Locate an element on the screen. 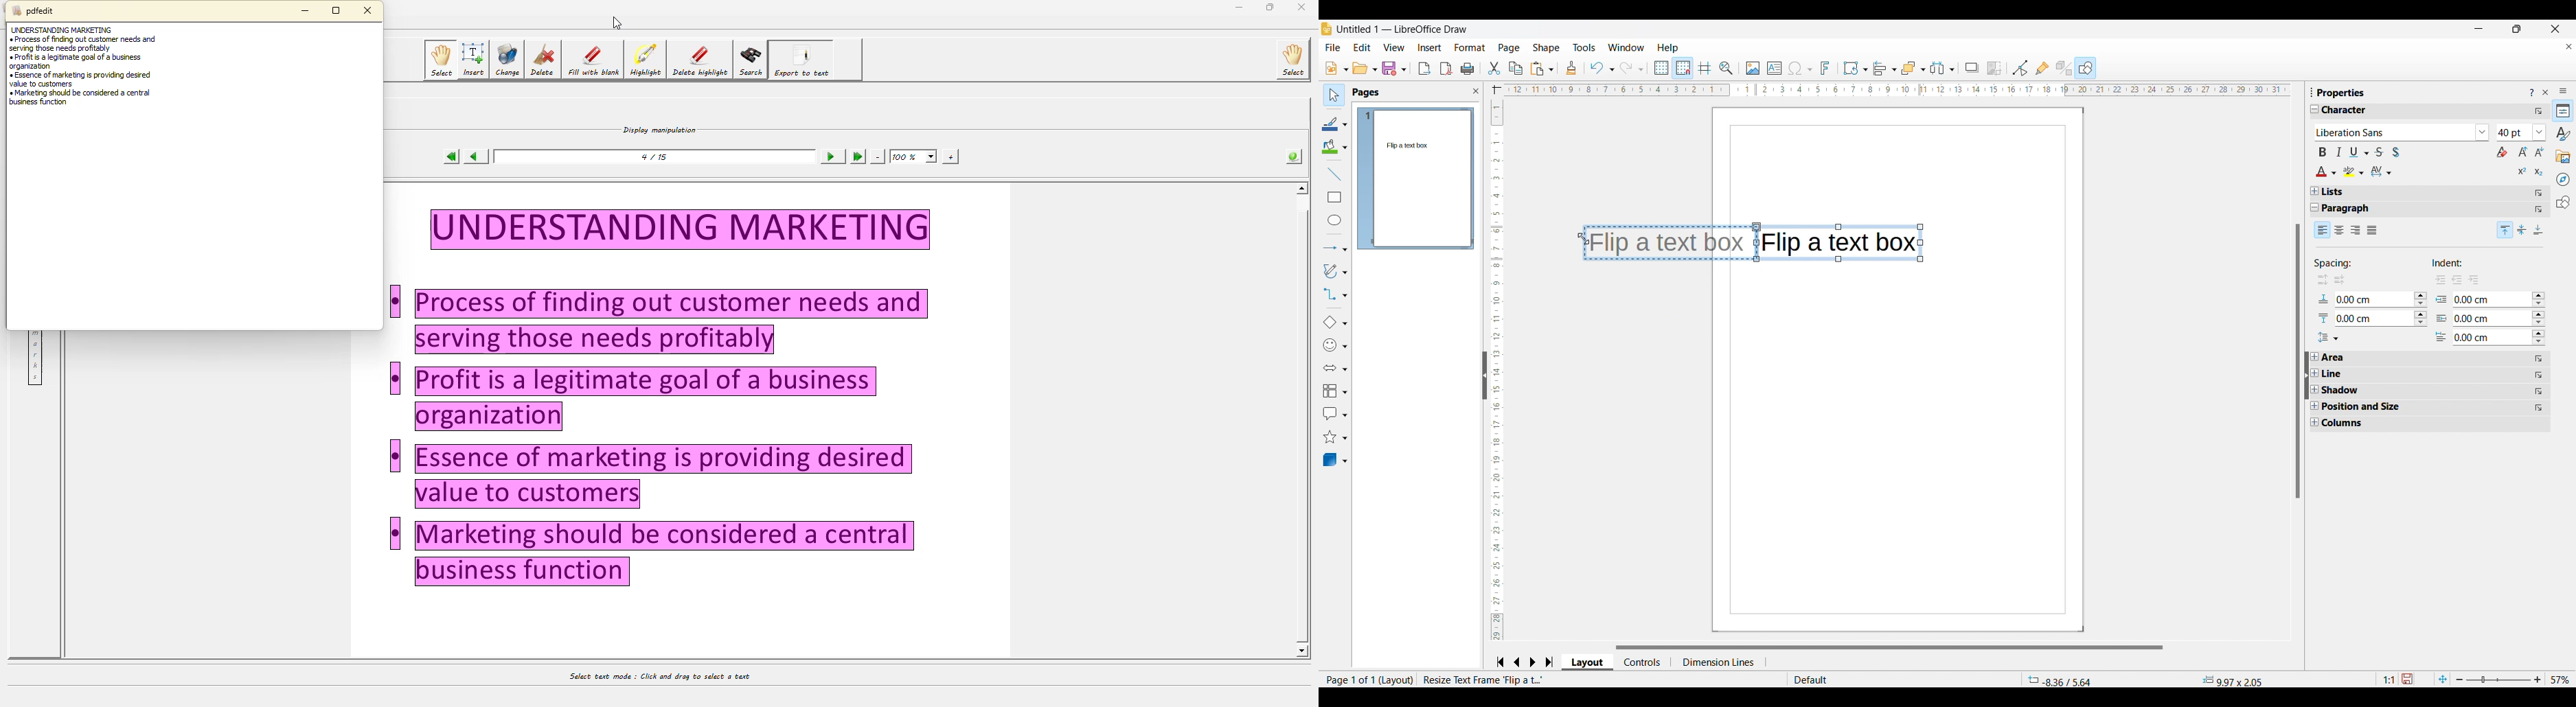 The width and height of the screenshot is (2576, 728). Indicates respective indent options is located at coordinates (2442, 318).